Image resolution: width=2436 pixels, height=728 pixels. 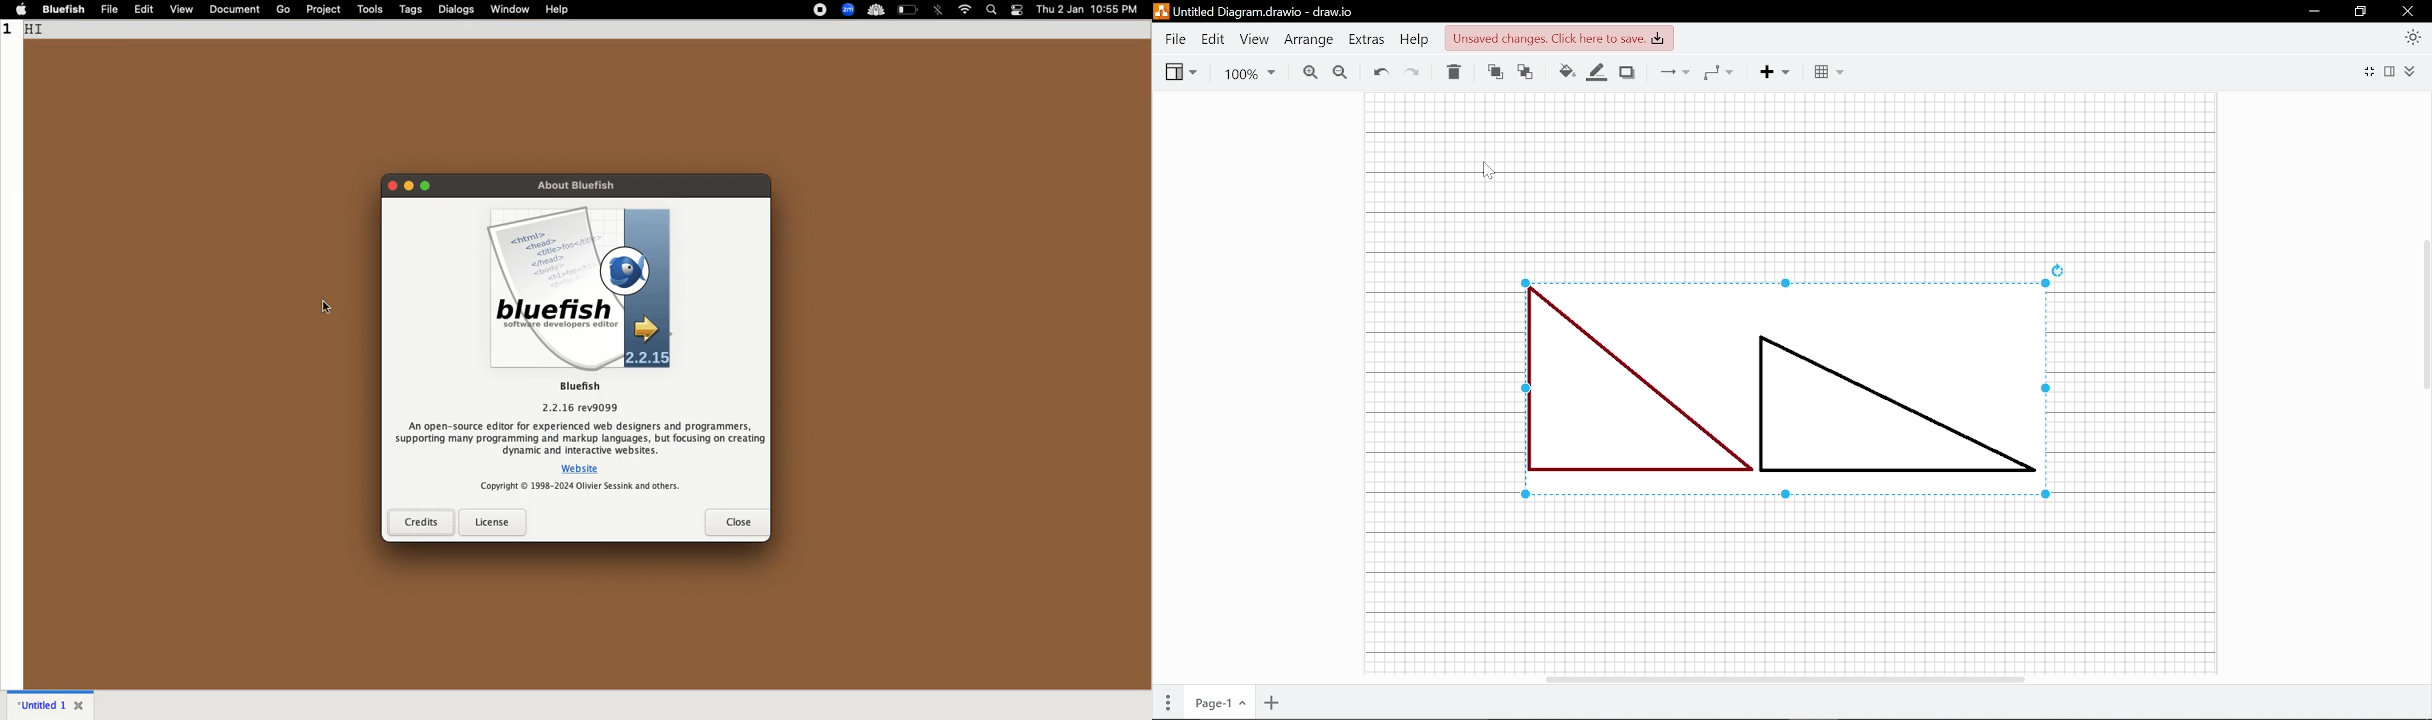 I want to click on Extras, so click(x=1366, y=42).